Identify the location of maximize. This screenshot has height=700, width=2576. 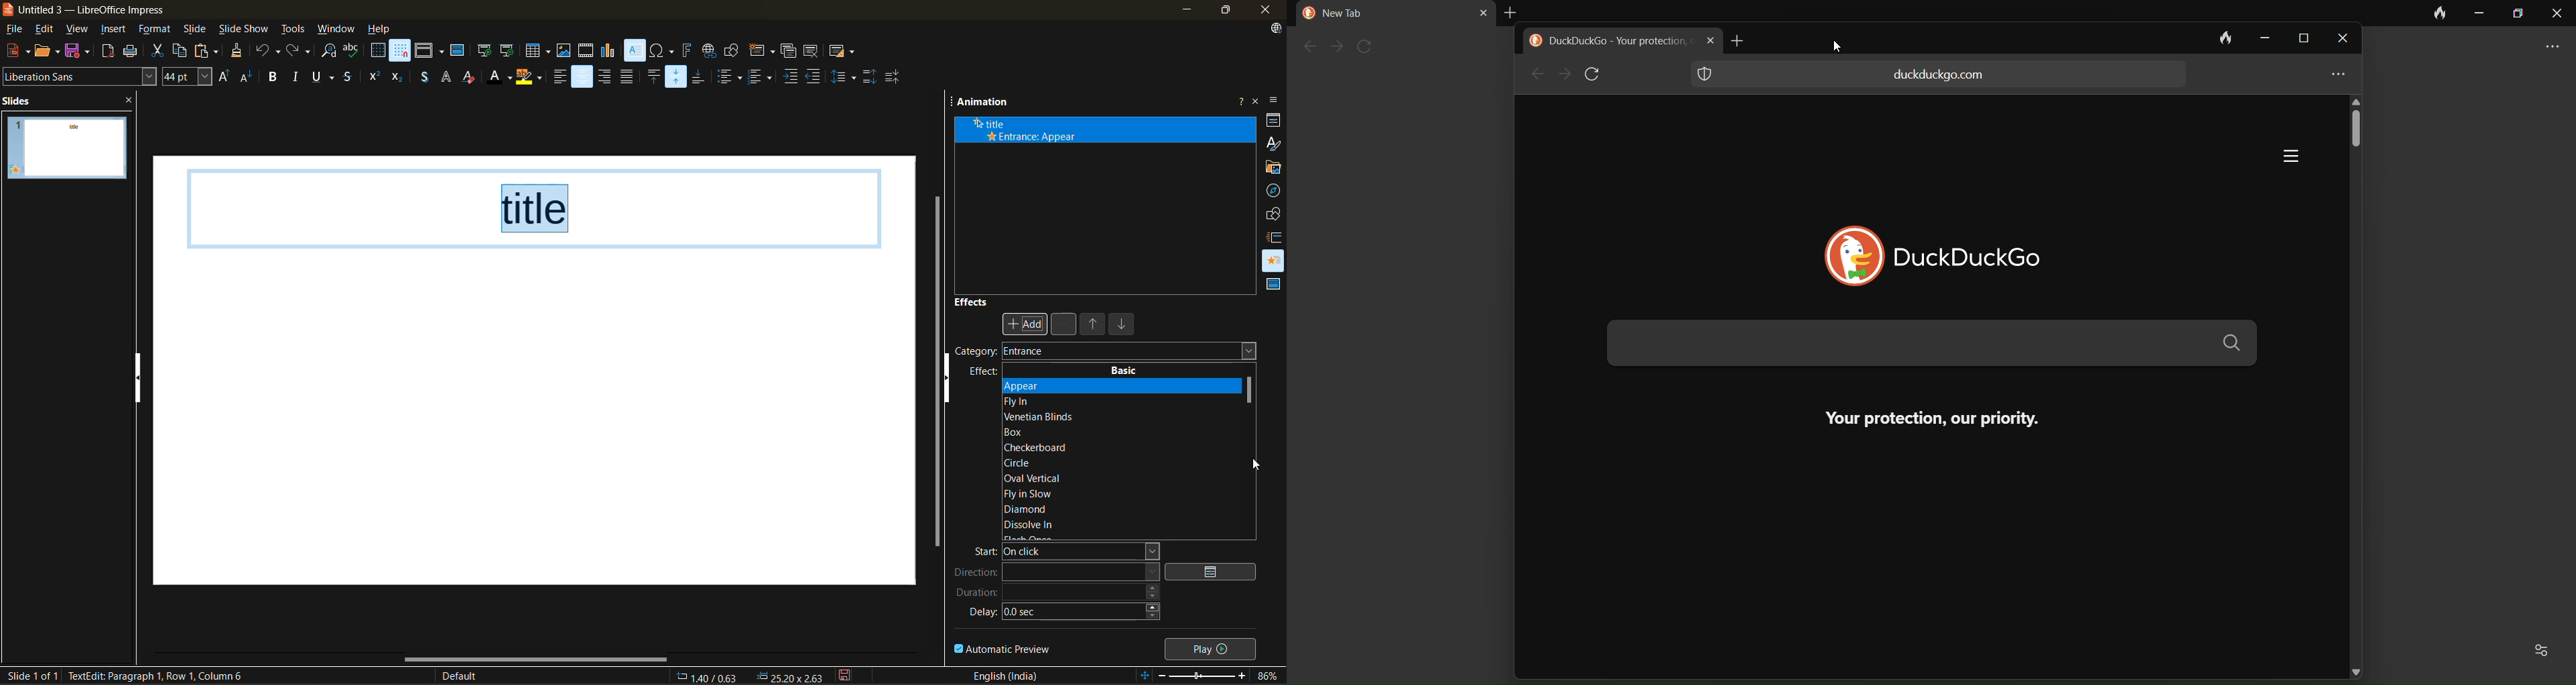
(1223, 12).